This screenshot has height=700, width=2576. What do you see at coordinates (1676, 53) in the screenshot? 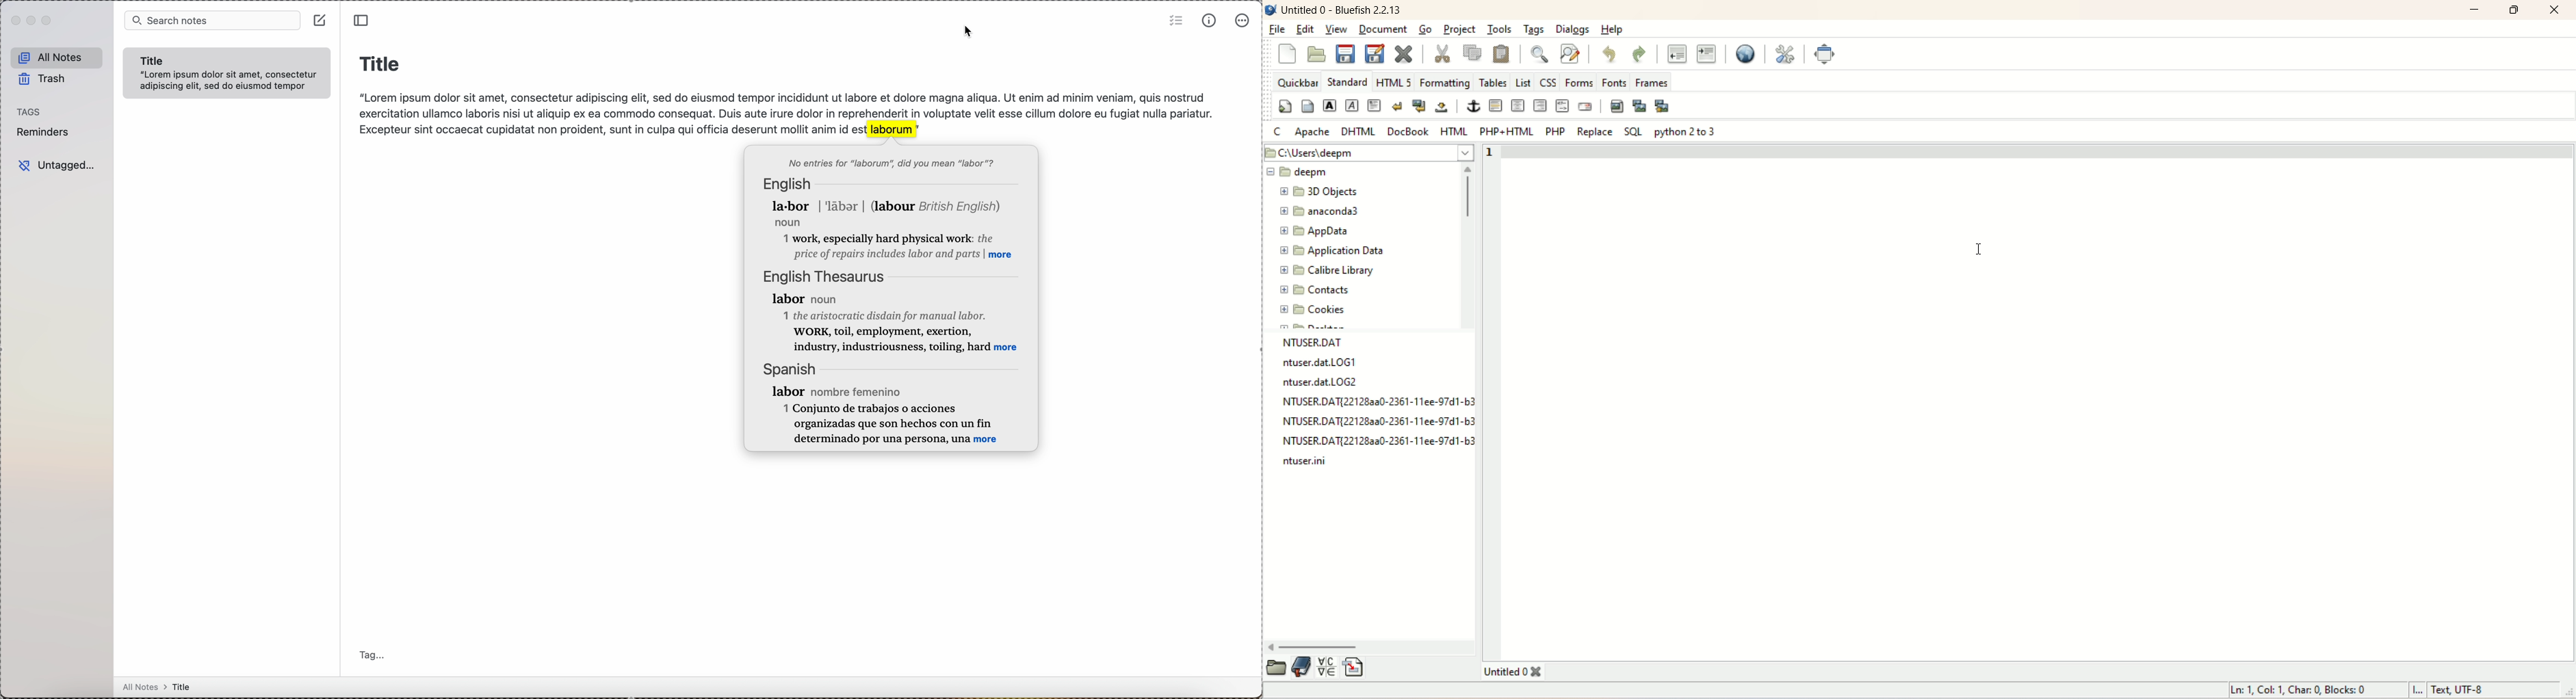
I see `unindent` at bounding box center [1676, 53].